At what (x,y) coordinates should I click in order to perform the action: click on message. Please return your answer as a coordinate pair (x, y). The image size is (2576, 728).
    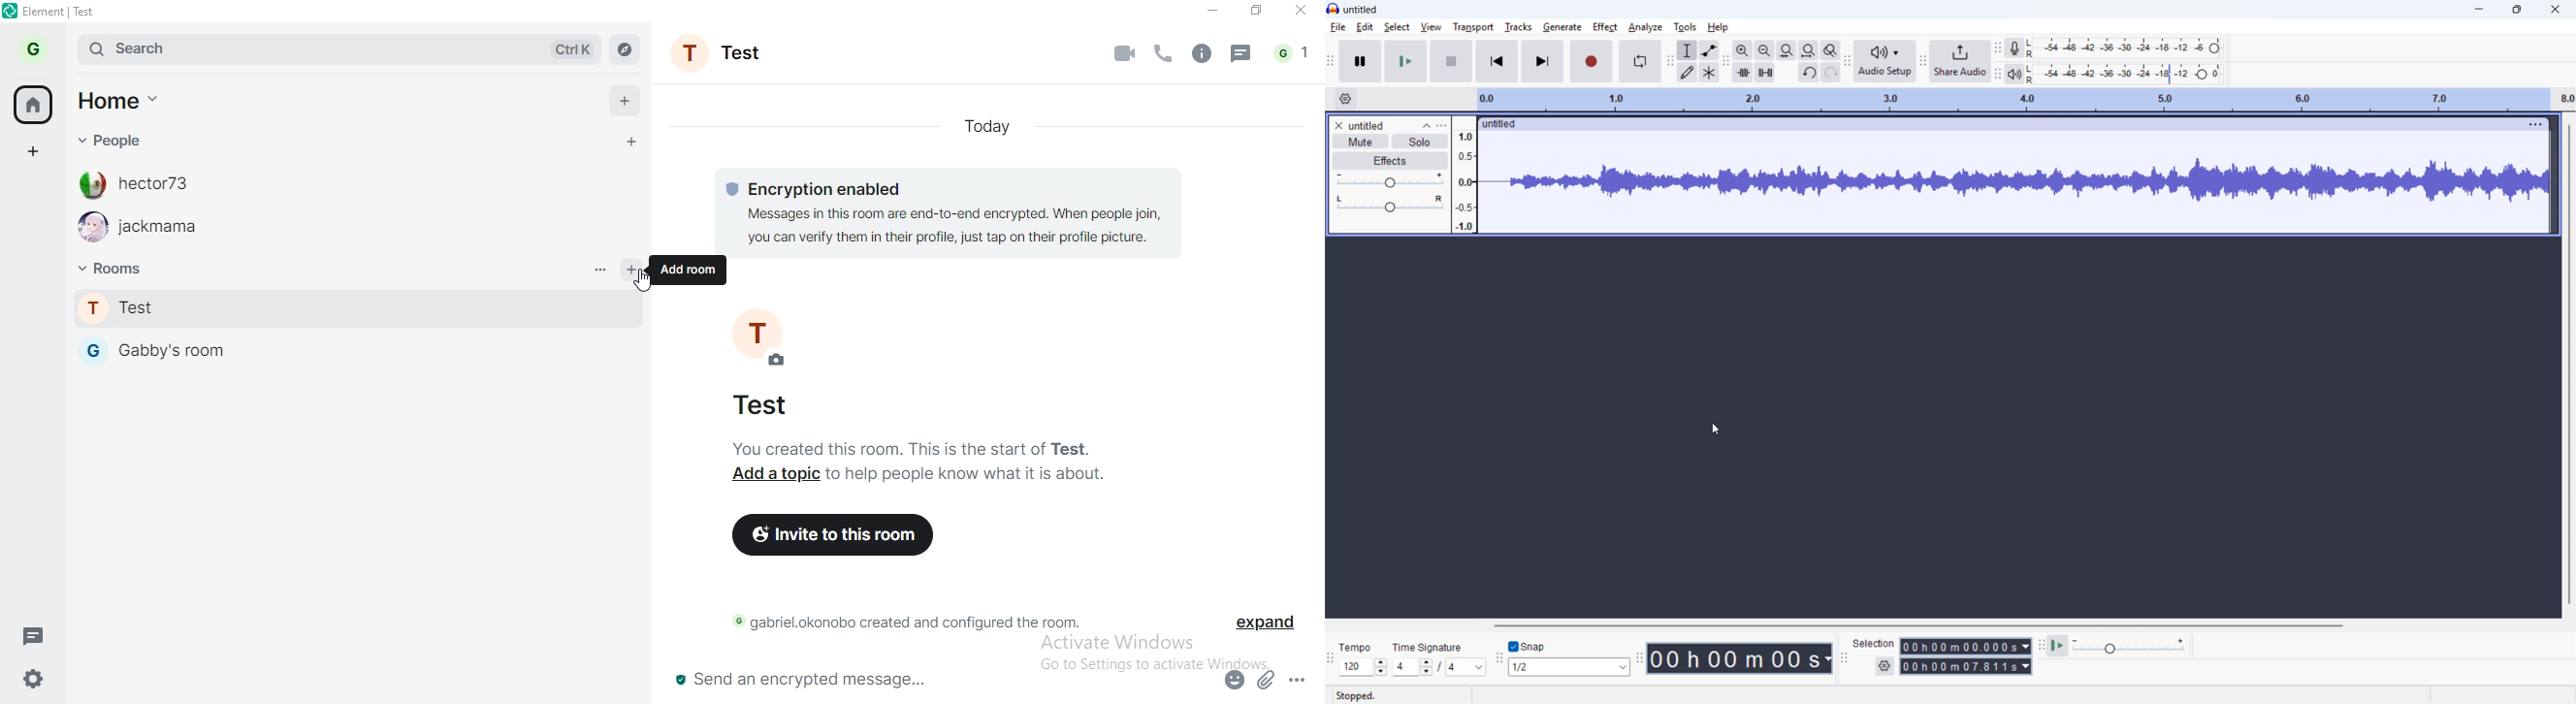
    Looking at the image, I should click on (33, 639).